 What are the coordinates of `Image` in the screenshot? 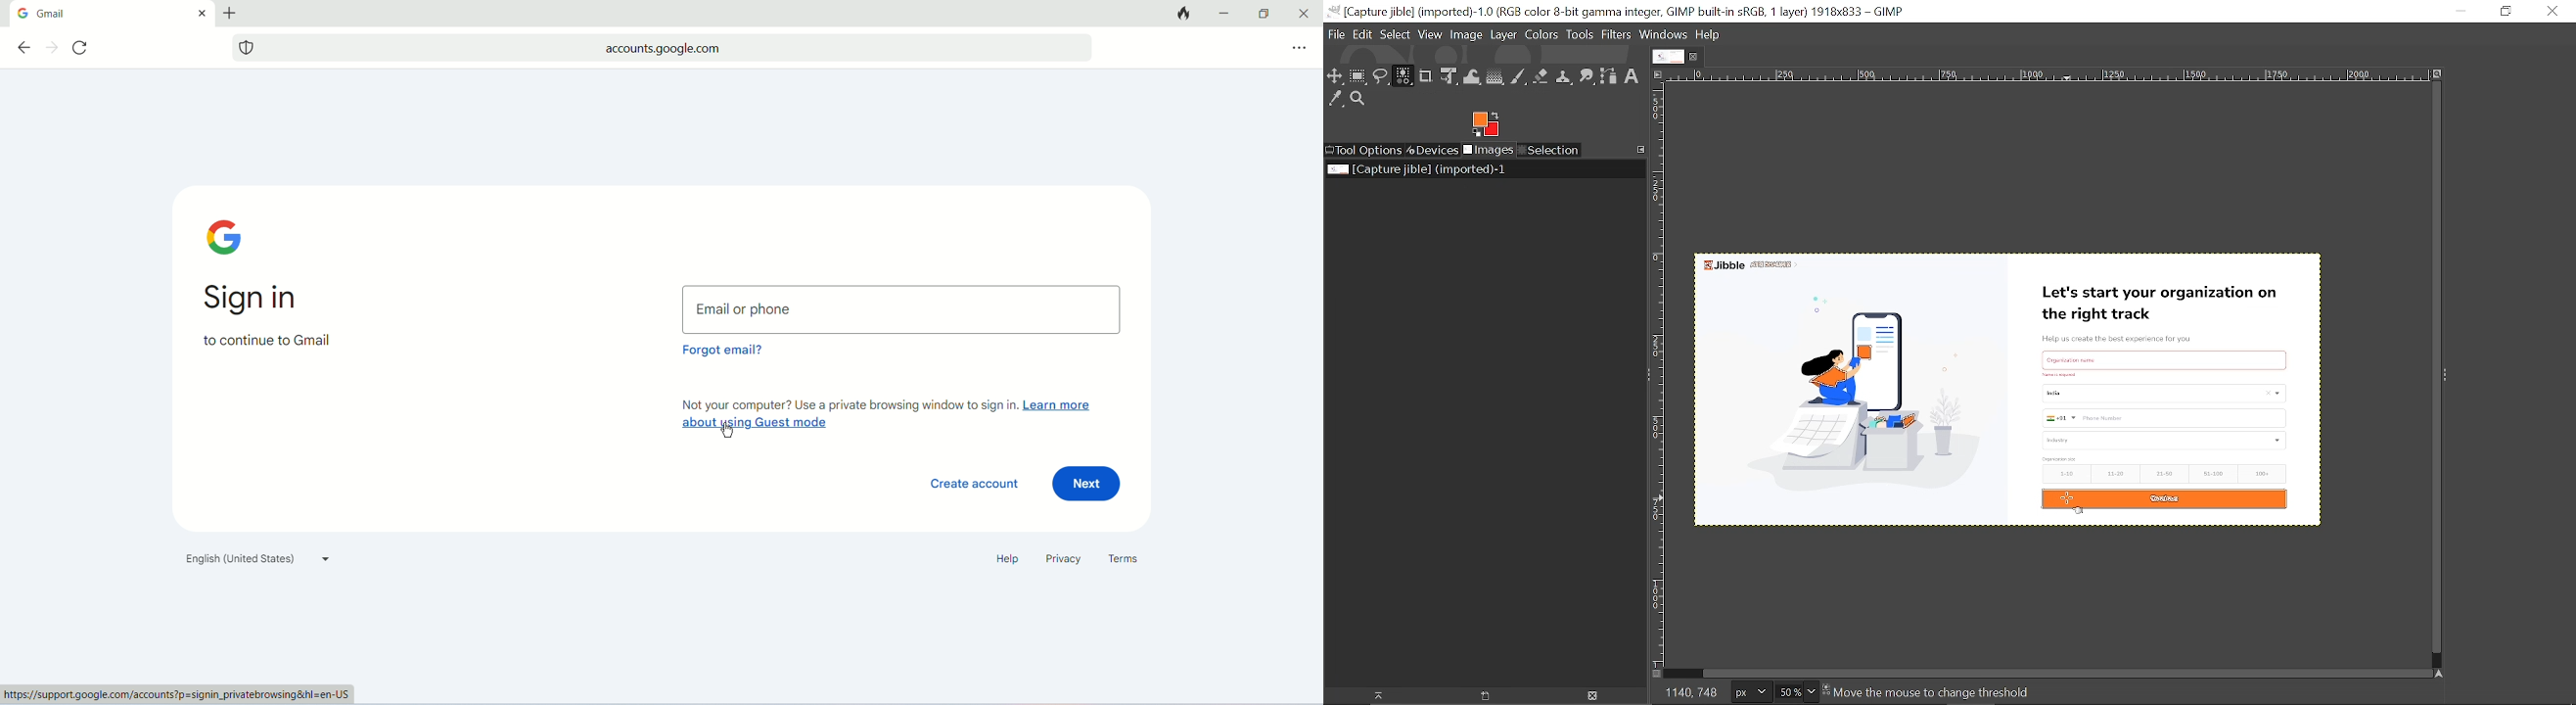 It's located at (1467, 35).